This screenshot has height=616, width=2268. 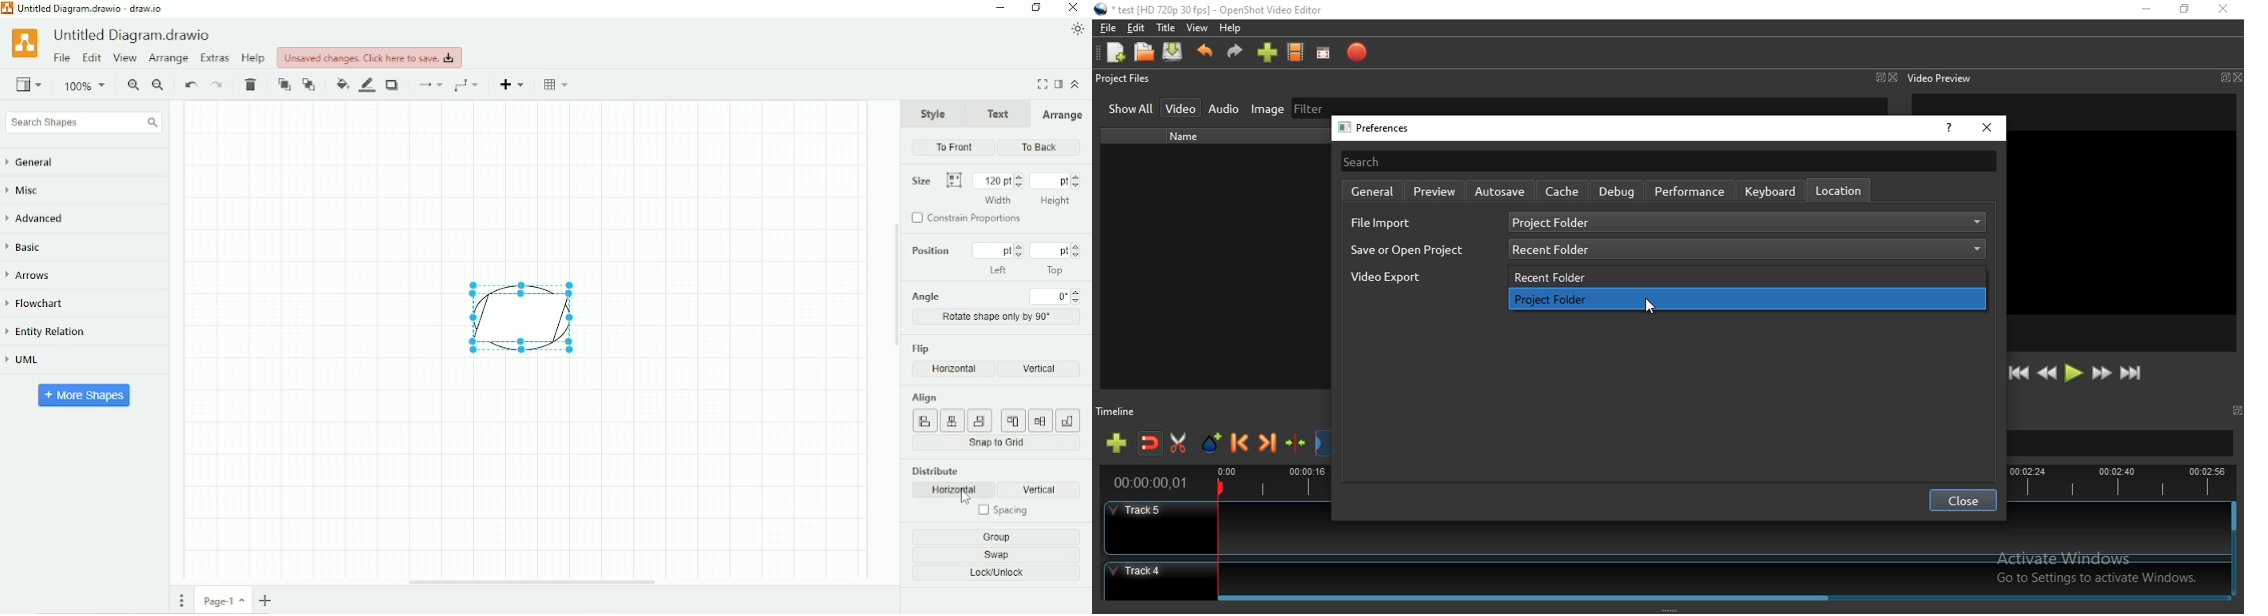 What do you see at coordinates (955, 369) in the screenshot?
I see `Horizontal` at bounding box center [955, 369].